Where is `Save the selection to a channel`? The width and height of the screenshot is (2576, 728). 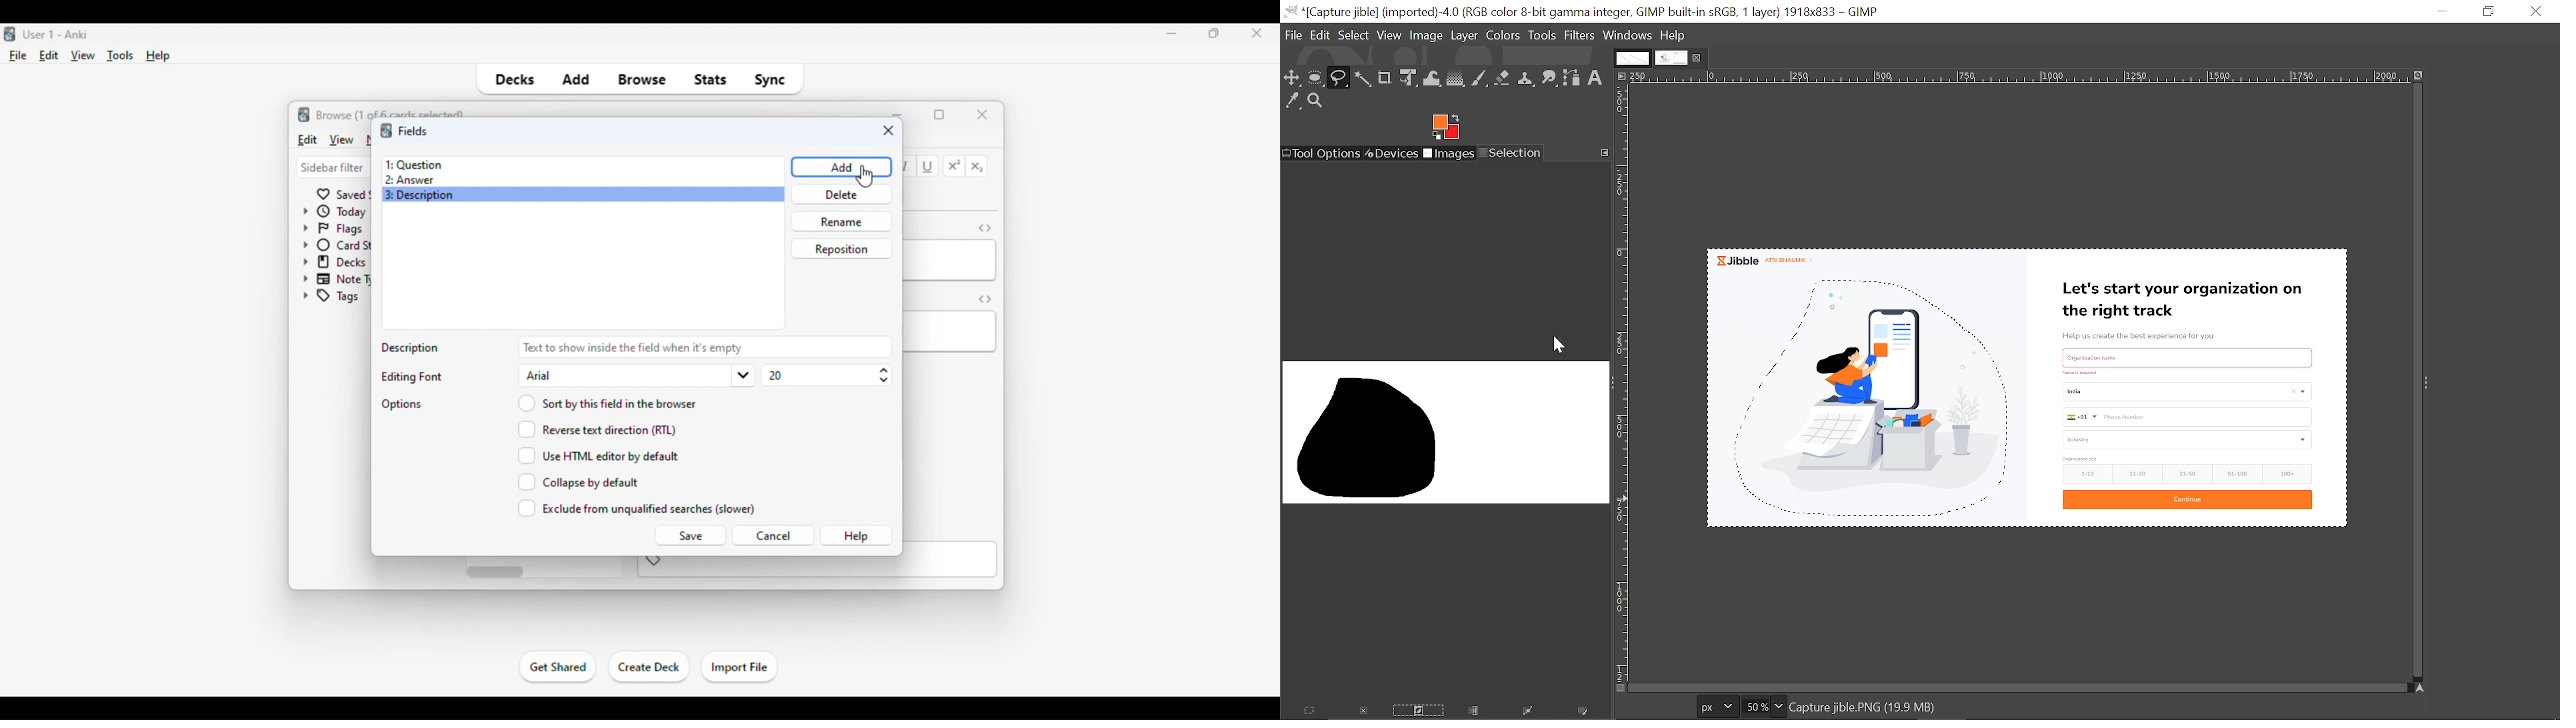
Save the selection to a channel is located at coordinates (1477, 713).